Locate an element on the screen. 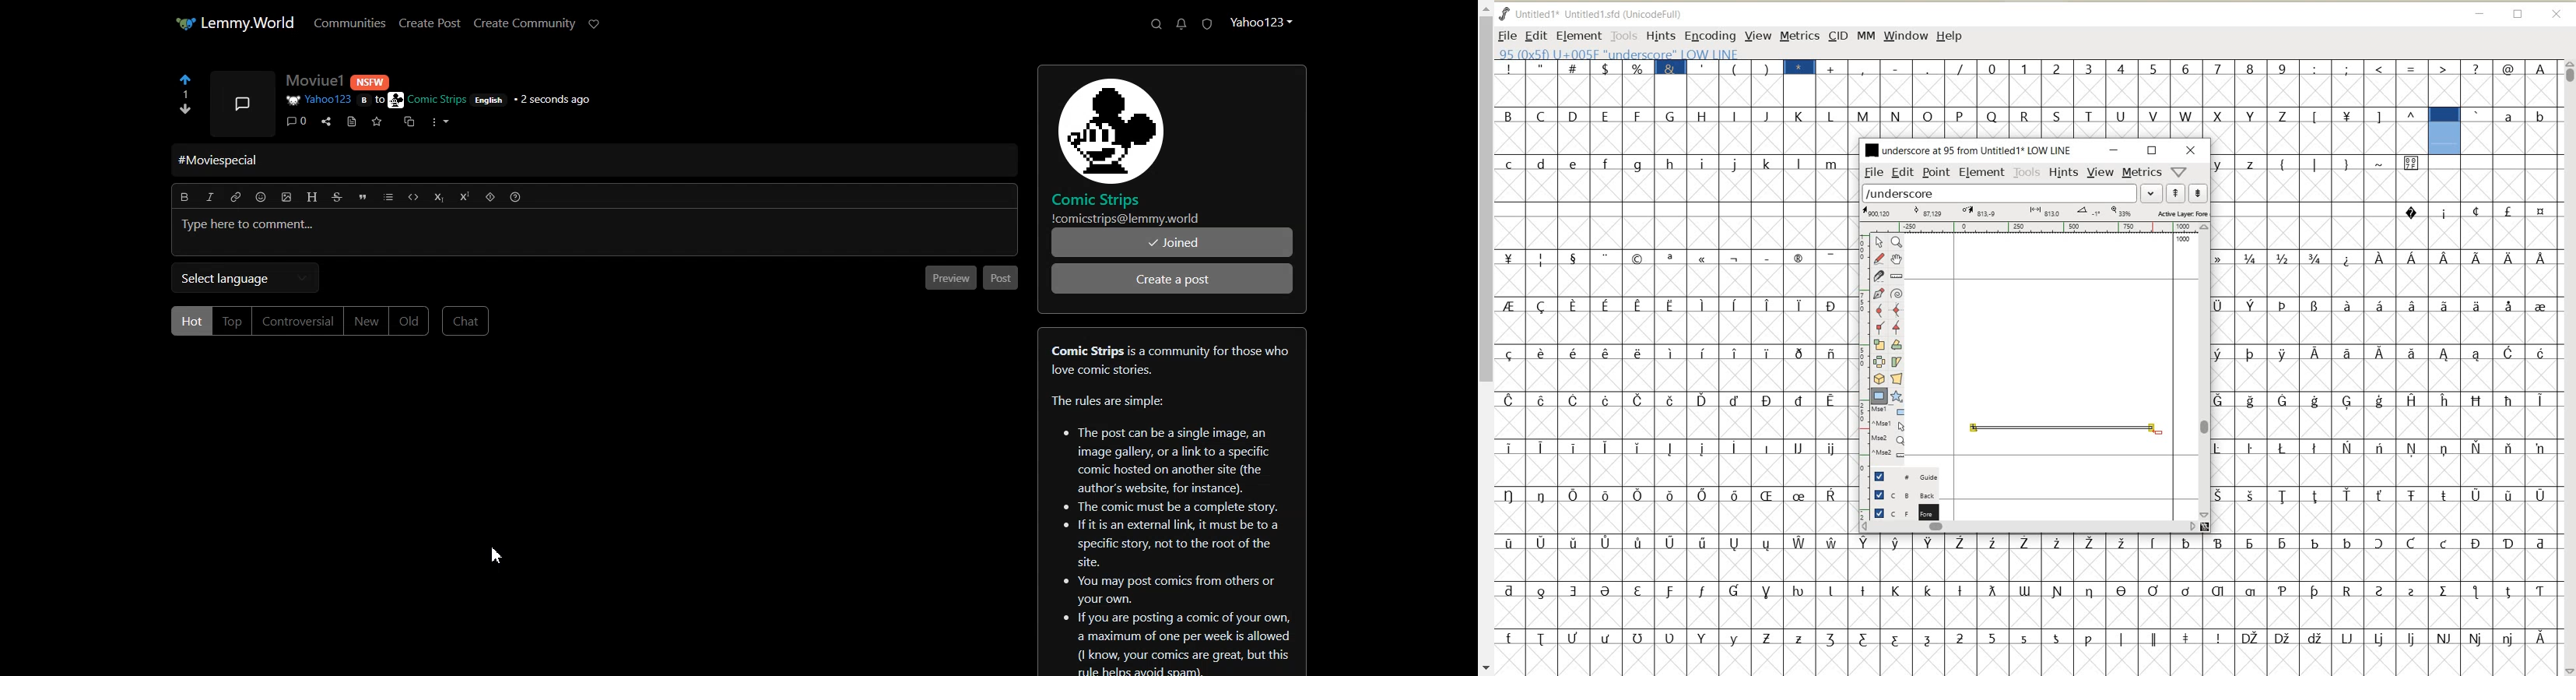 Image resolution: width=2576 pixels, height=700 pixels. ELLIPSE TOOL/CURSOR POSITION is located at coordinates (2159, 433).